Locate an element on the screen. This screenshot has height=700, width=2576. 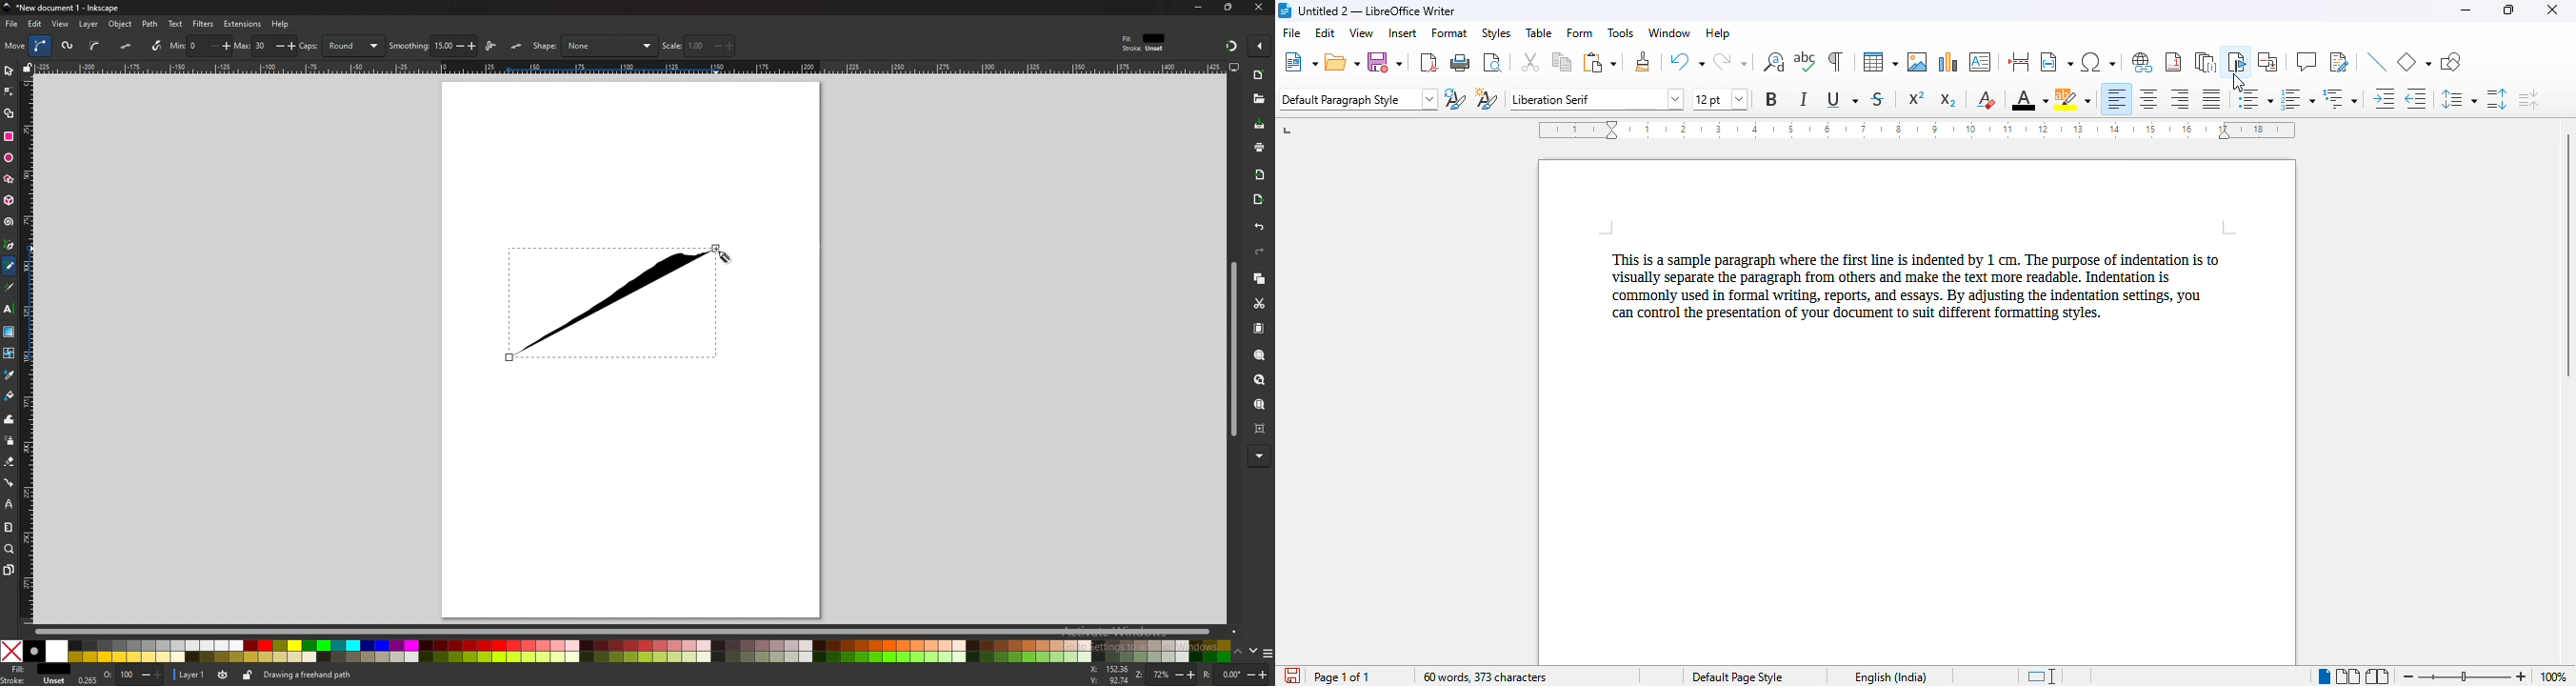
new is located at coordinates (1301, 62).